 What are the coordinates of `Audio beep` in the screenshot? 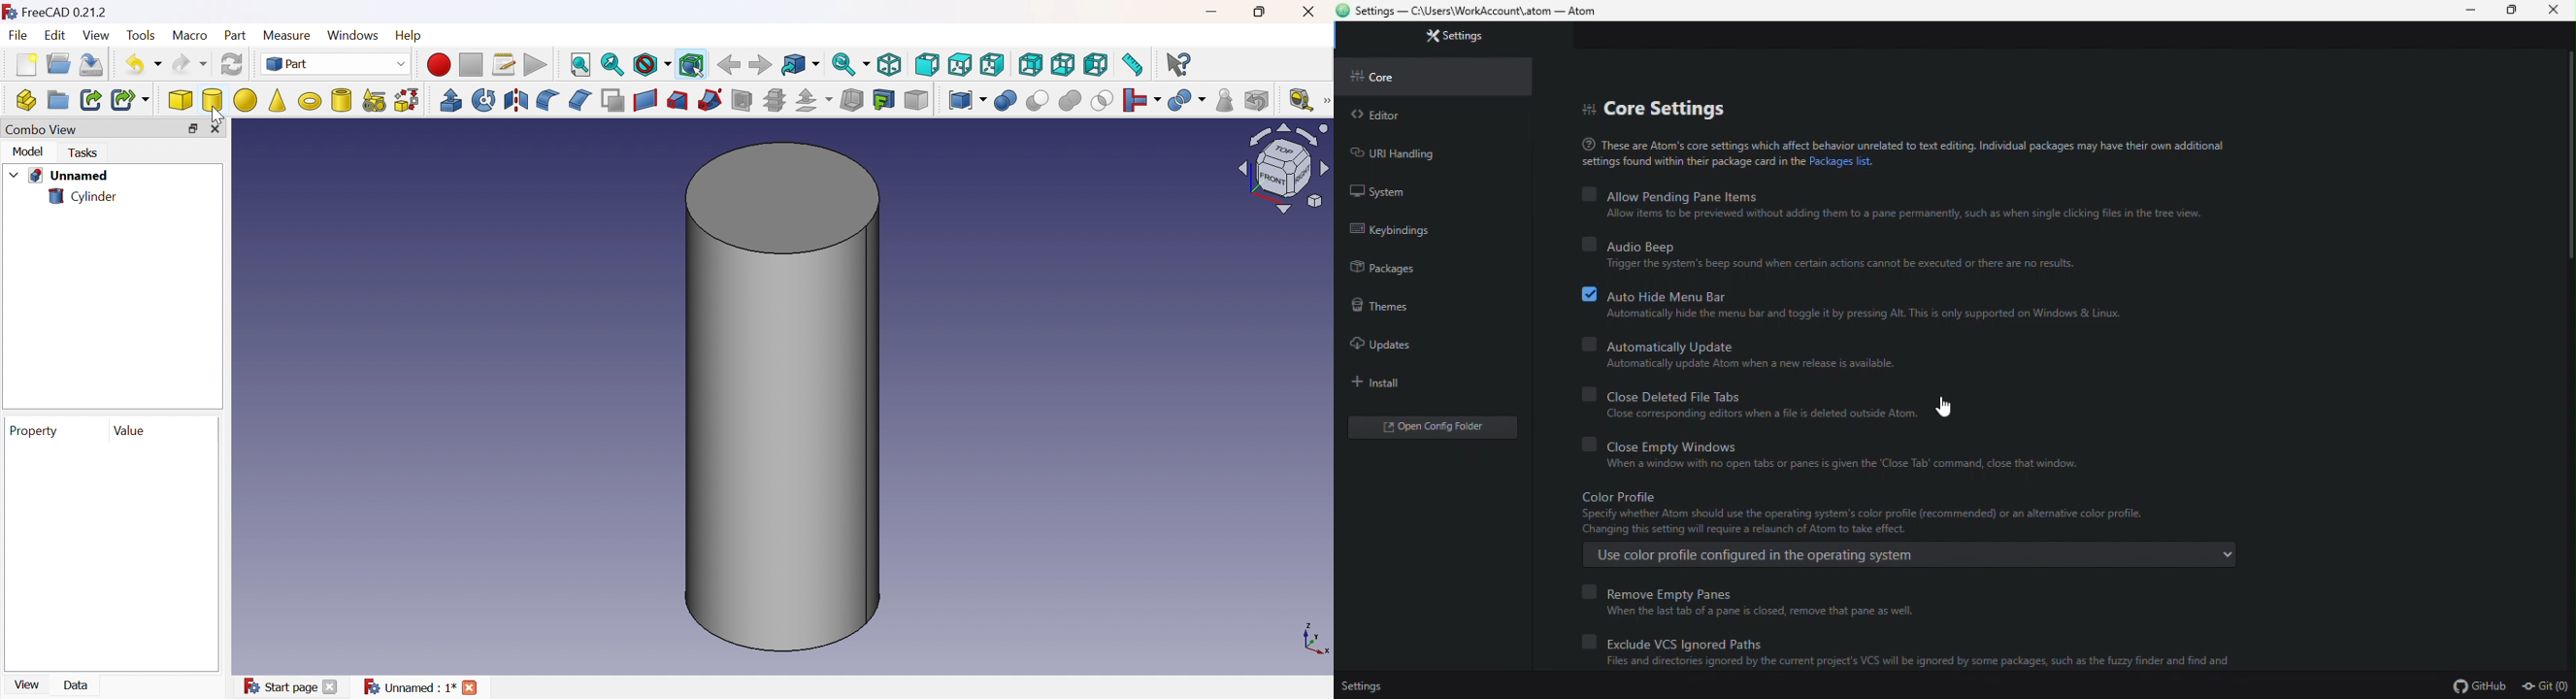 It's located at (1633, 243).